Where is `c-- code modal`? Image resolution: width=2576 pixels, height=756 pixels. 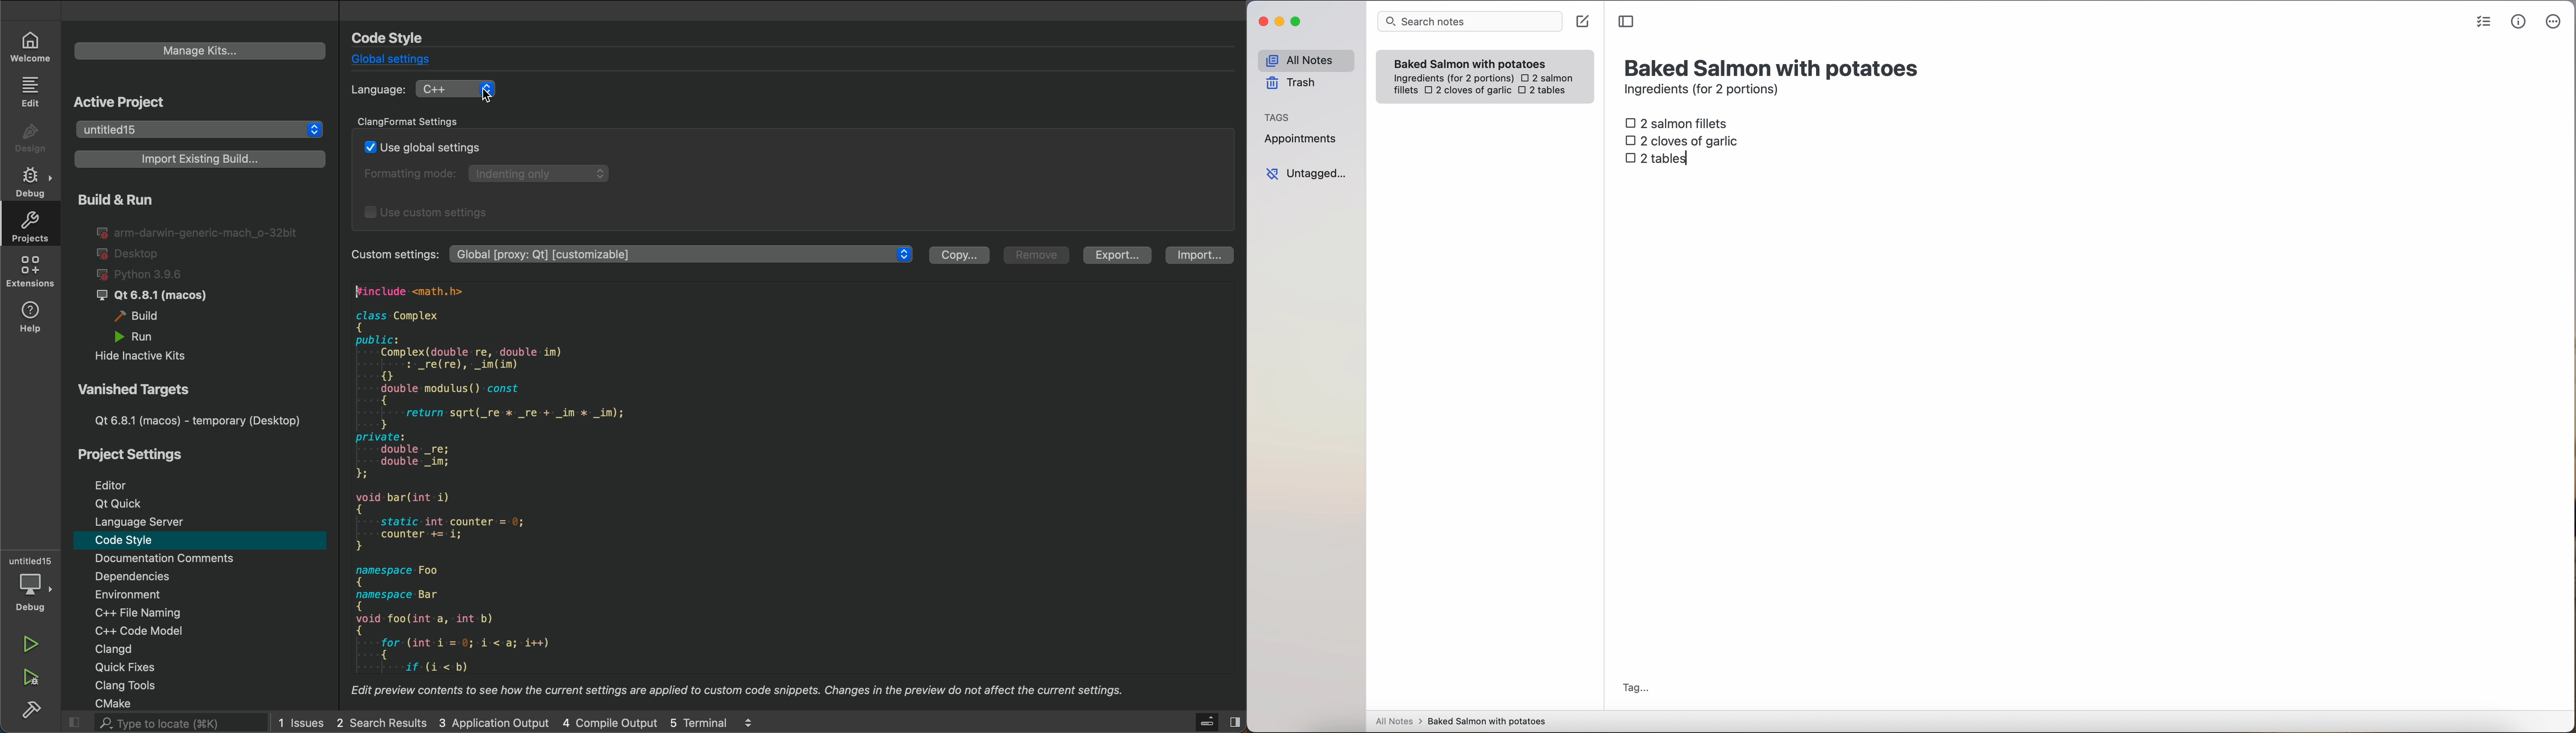
c-- code modal is located at coordinates (152, 629).